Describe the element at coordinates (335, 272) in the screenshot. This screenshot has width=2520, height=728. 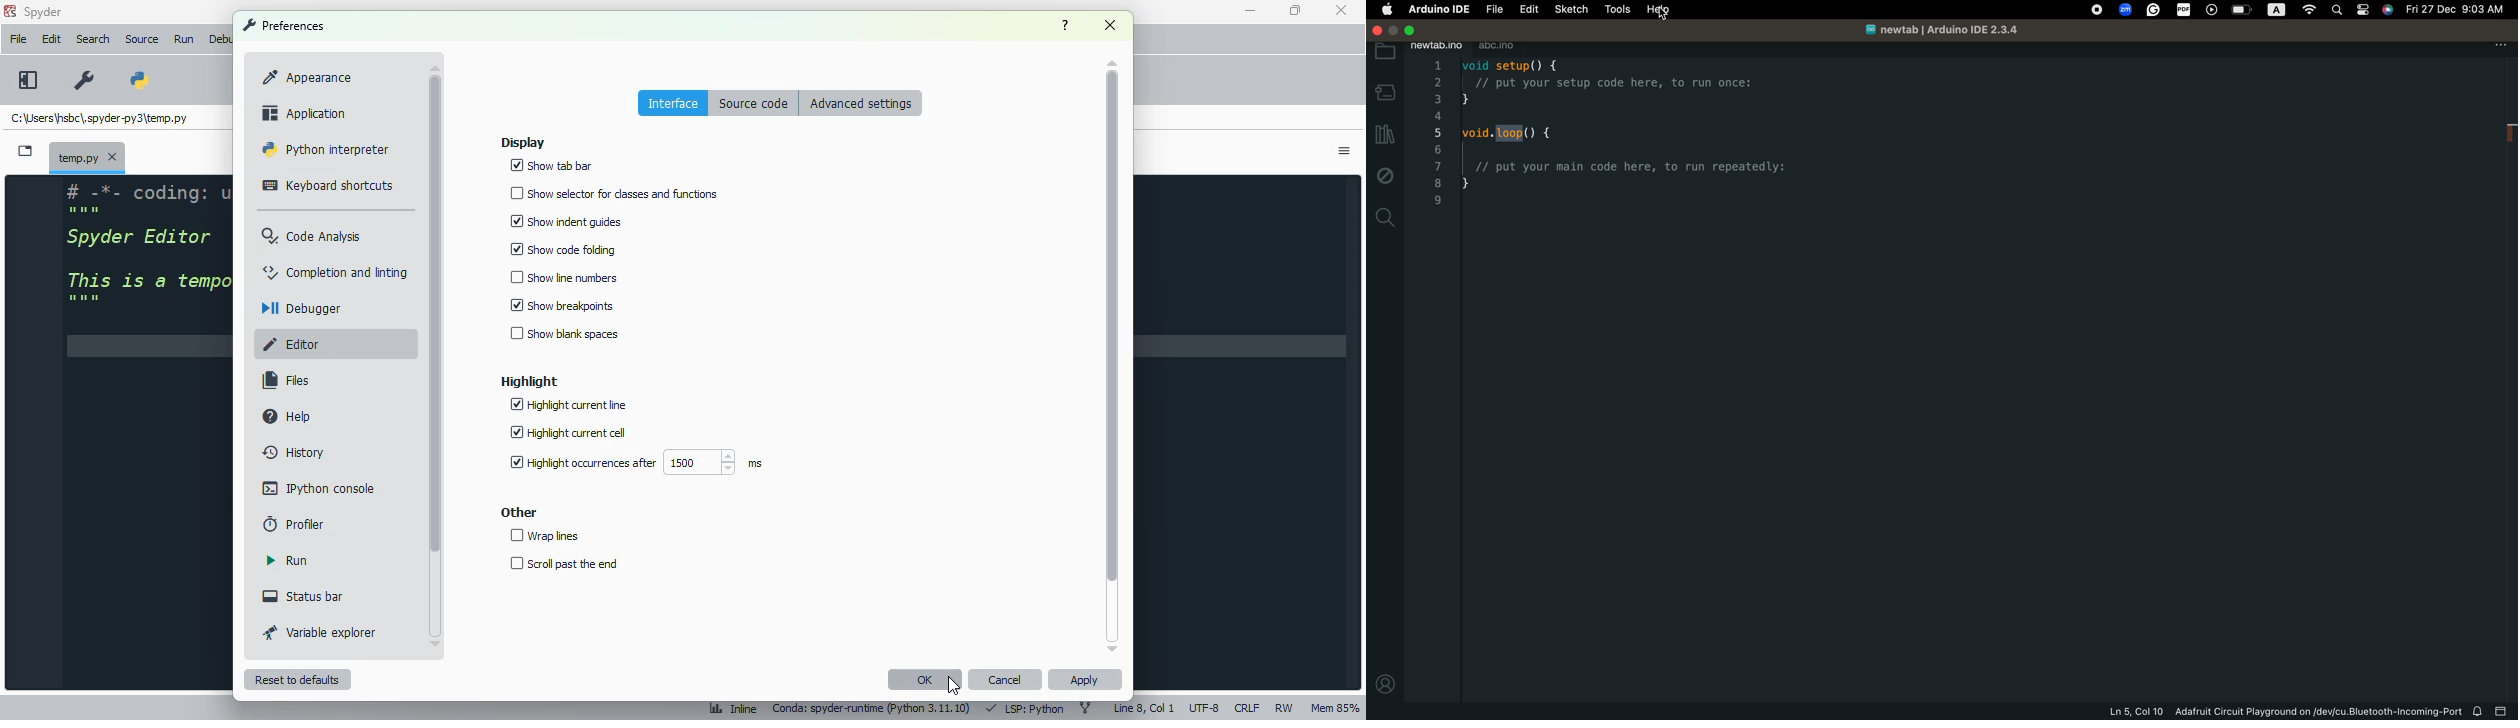
I see `completion and linting` at that location.